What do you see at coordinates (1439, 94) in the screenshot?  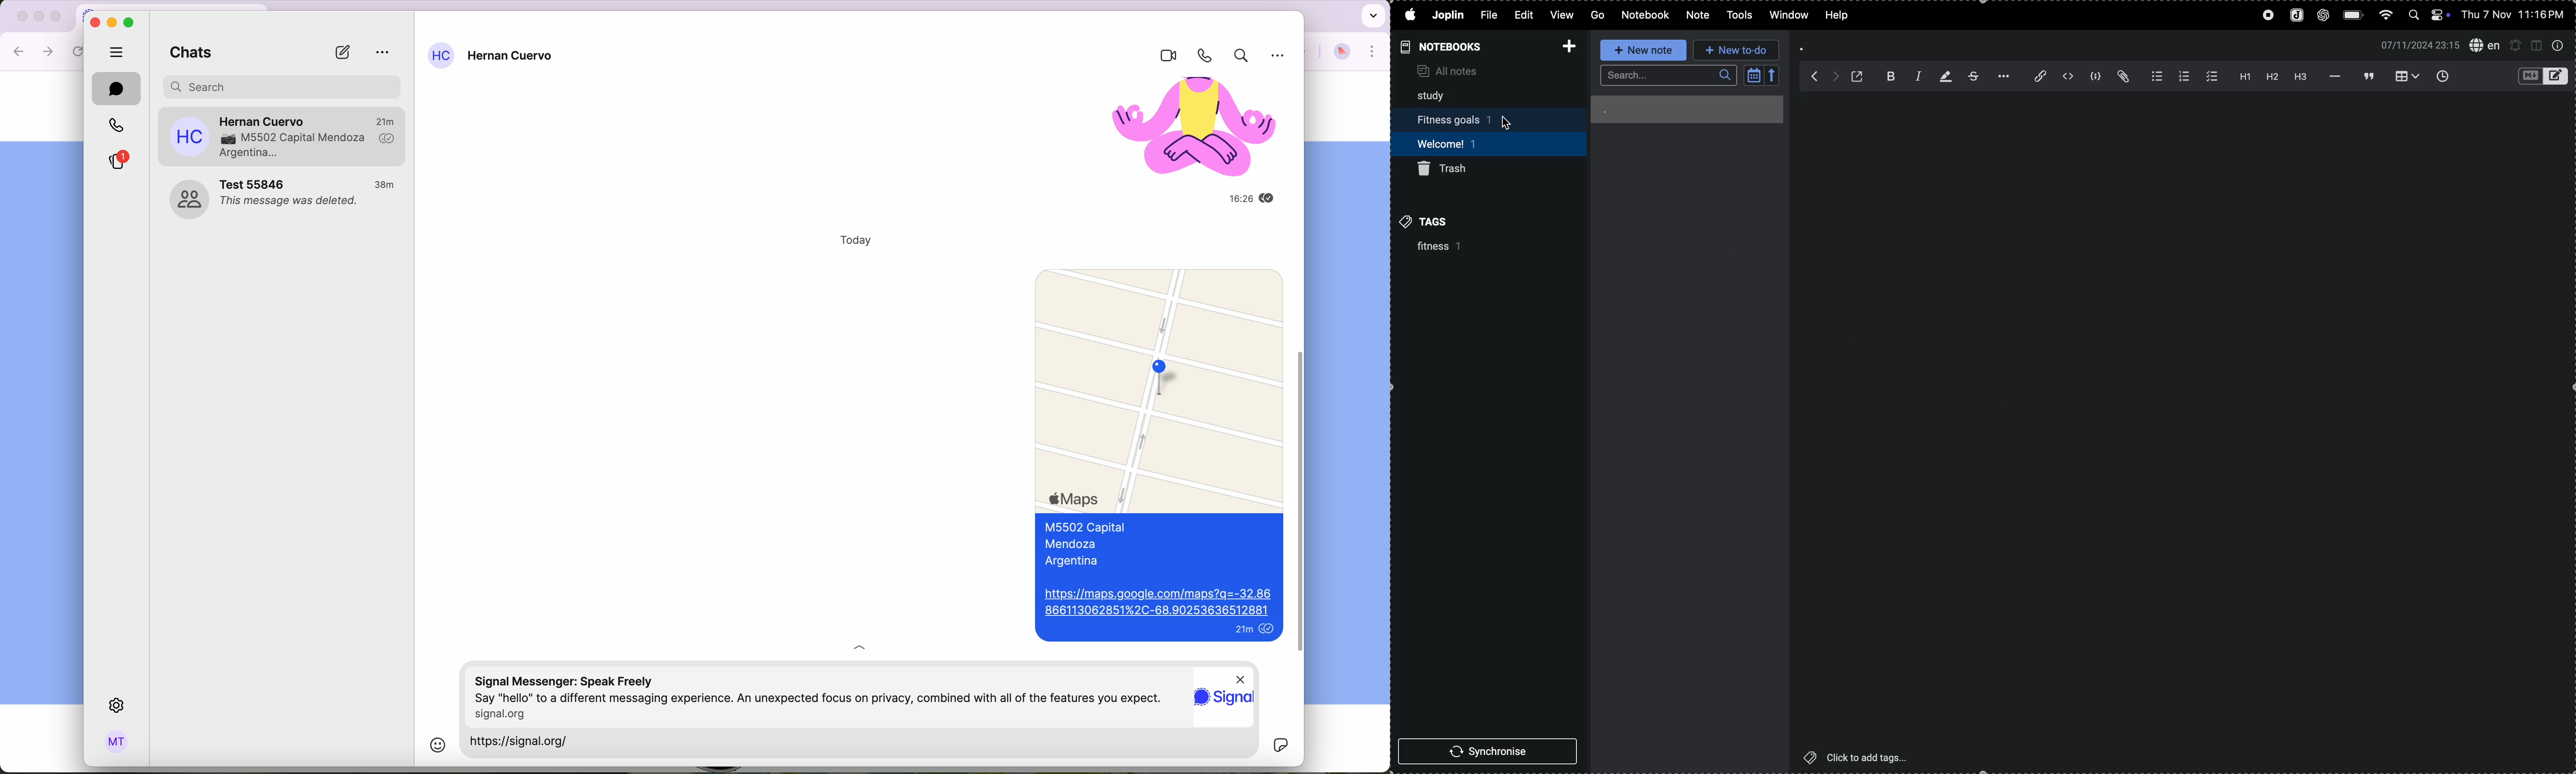 I see `study` at bounding box center [1439, 94].